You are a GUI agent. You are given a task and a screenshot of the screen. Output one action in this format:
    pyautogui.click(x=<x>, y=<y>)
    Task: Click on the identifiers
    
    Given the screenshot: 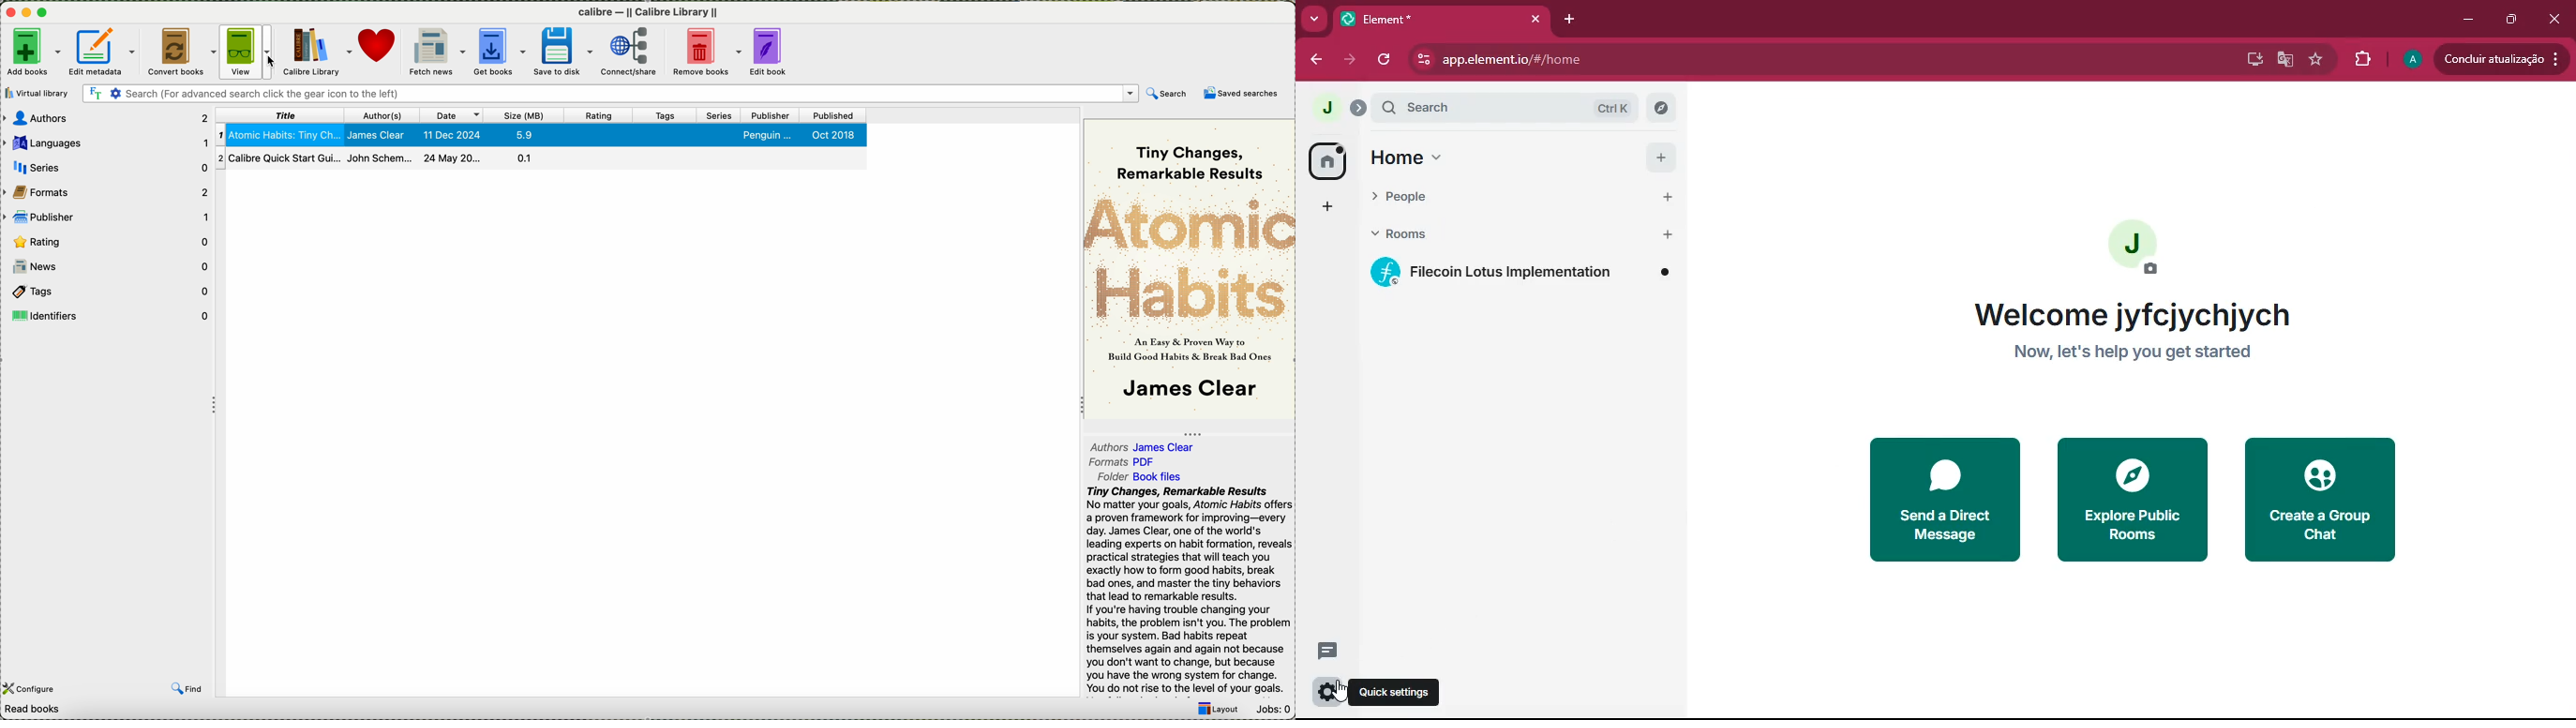 What is the action you would take?
    pyautogui.click(x=110, y=316)
    